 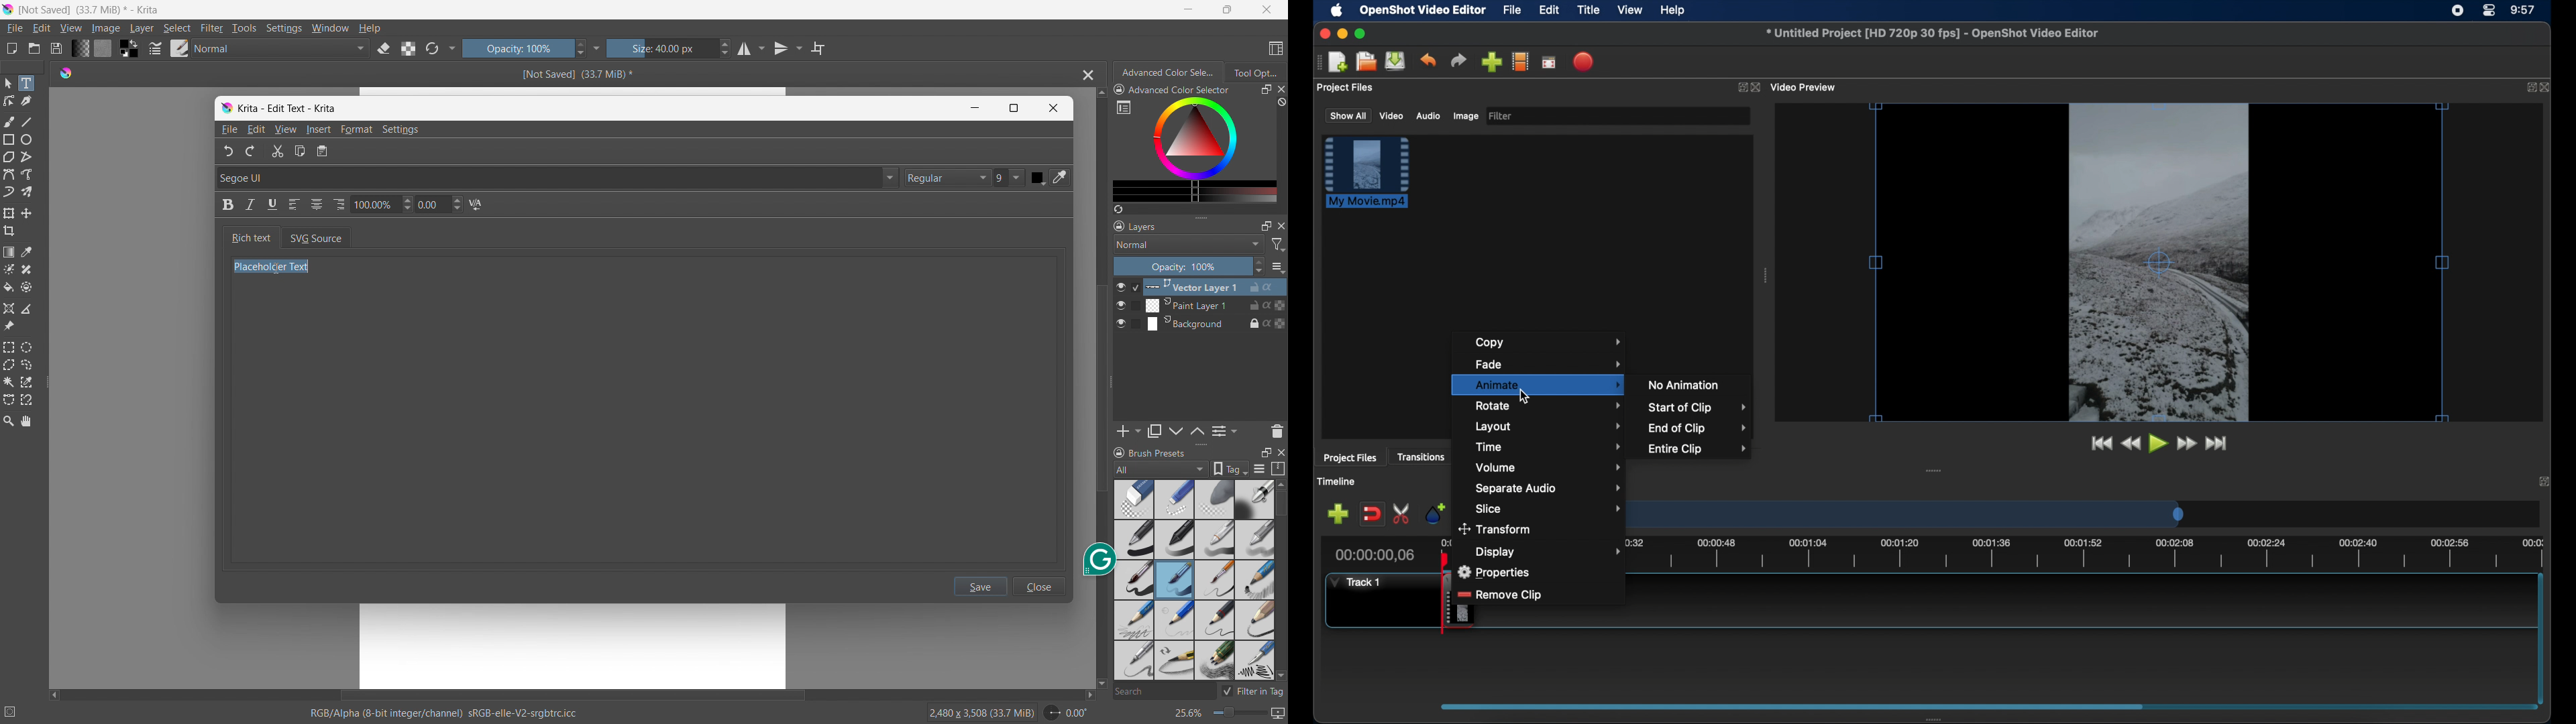 I want to click on Insert, so click(x=319, y=130).